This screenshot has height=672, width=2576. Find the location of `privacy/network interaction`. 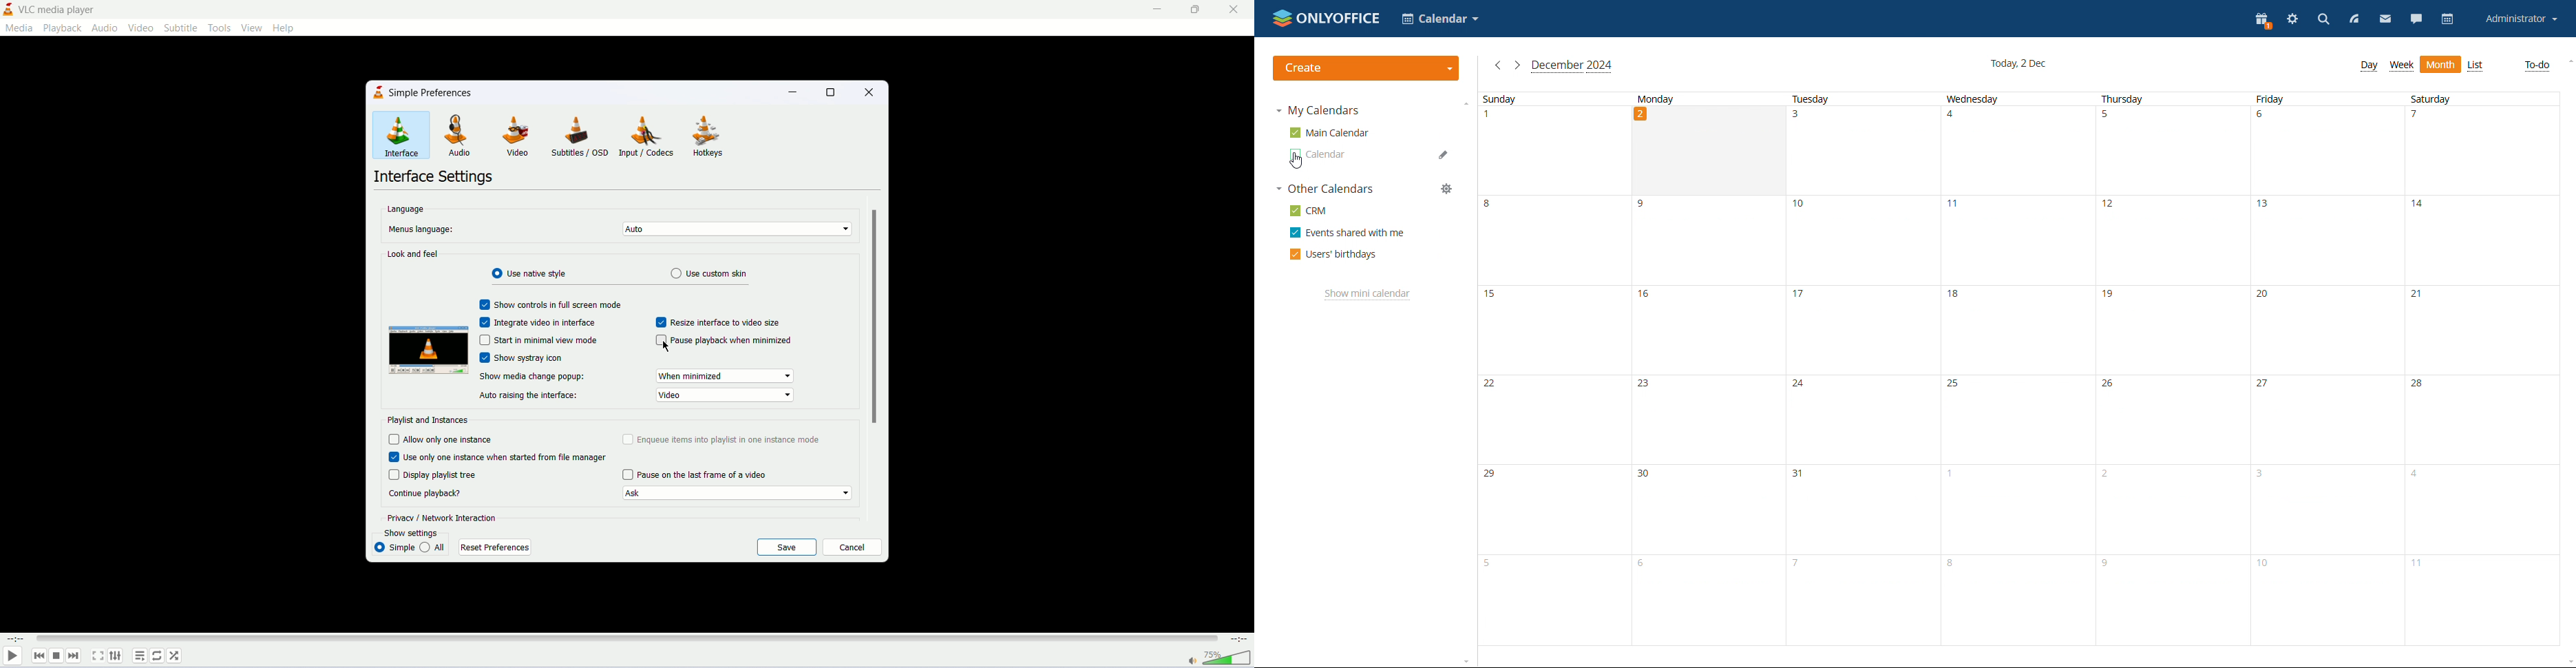

privacy/network interaction is located at coordinates (441, 517).